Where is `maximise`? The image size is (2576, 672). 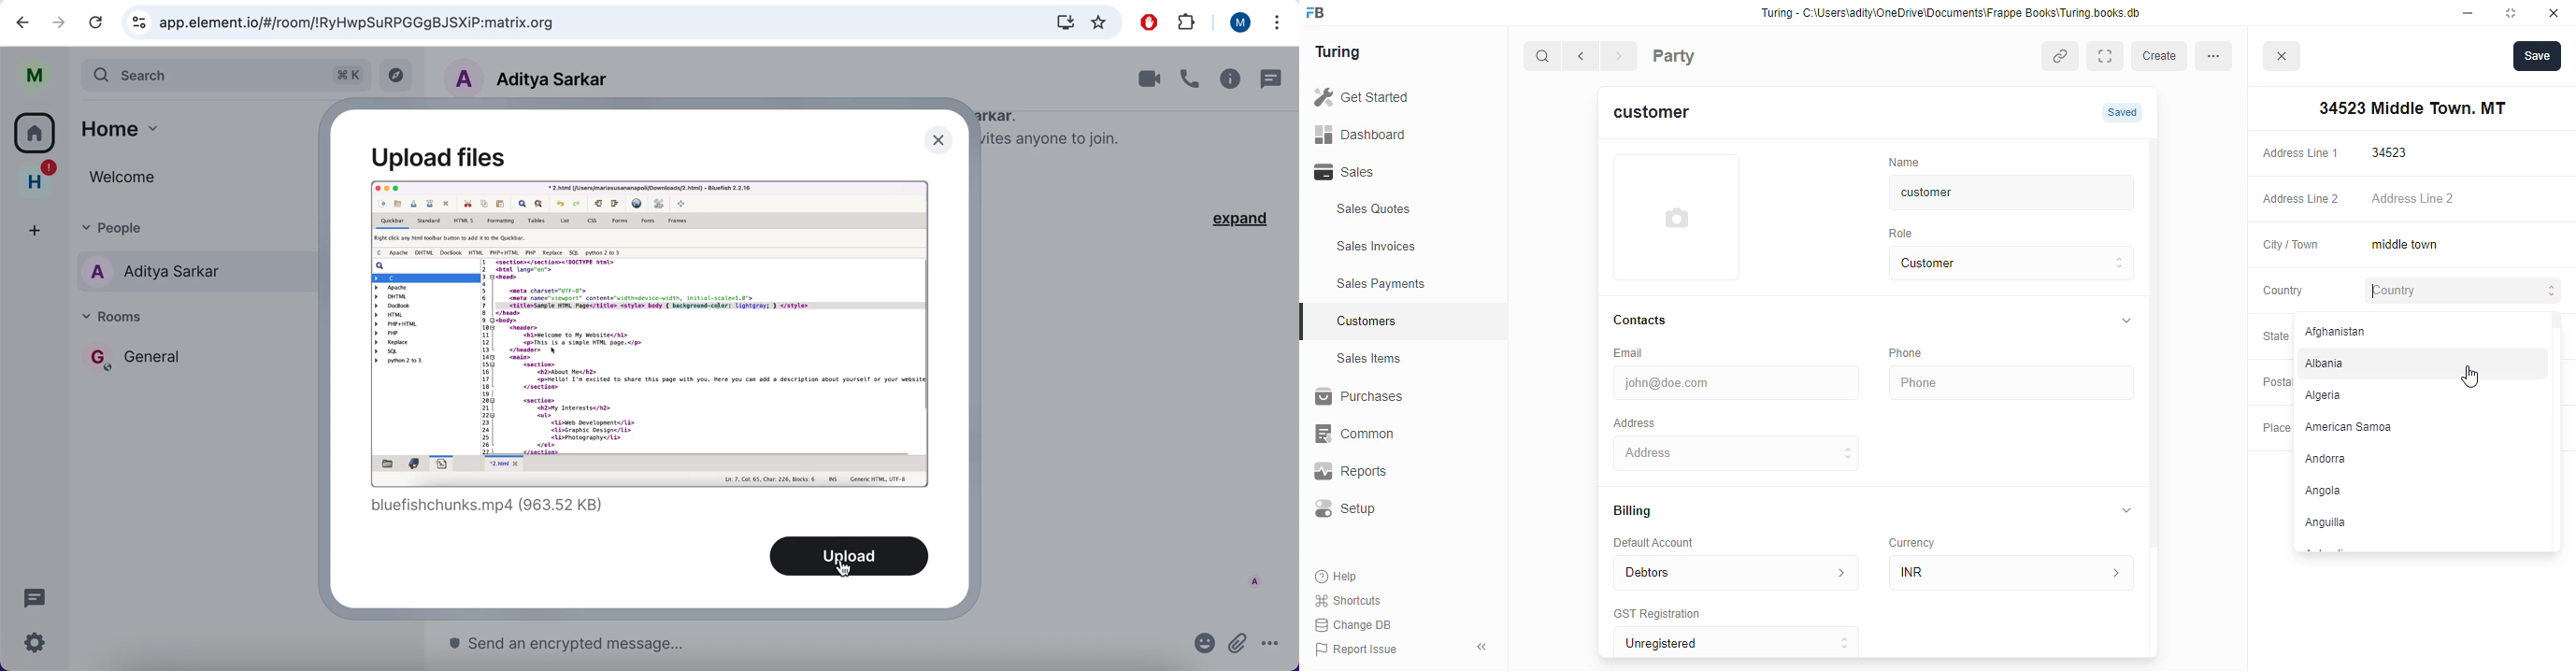
maximise is located at coordinates (2514, 13).